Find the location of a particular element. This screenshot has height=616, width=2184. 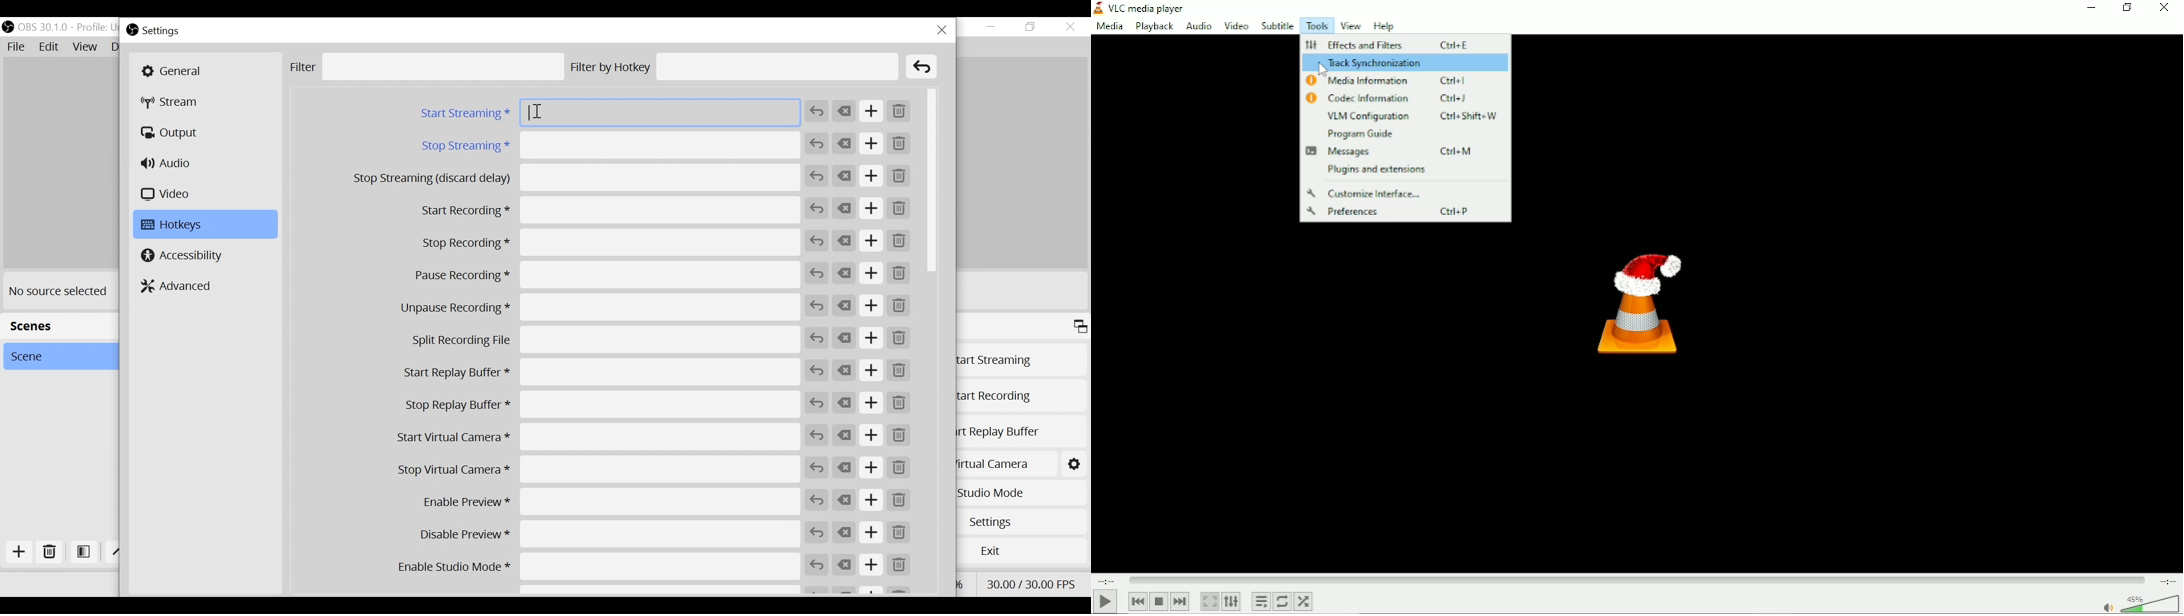

Revert is located at coordinates (818, 533).